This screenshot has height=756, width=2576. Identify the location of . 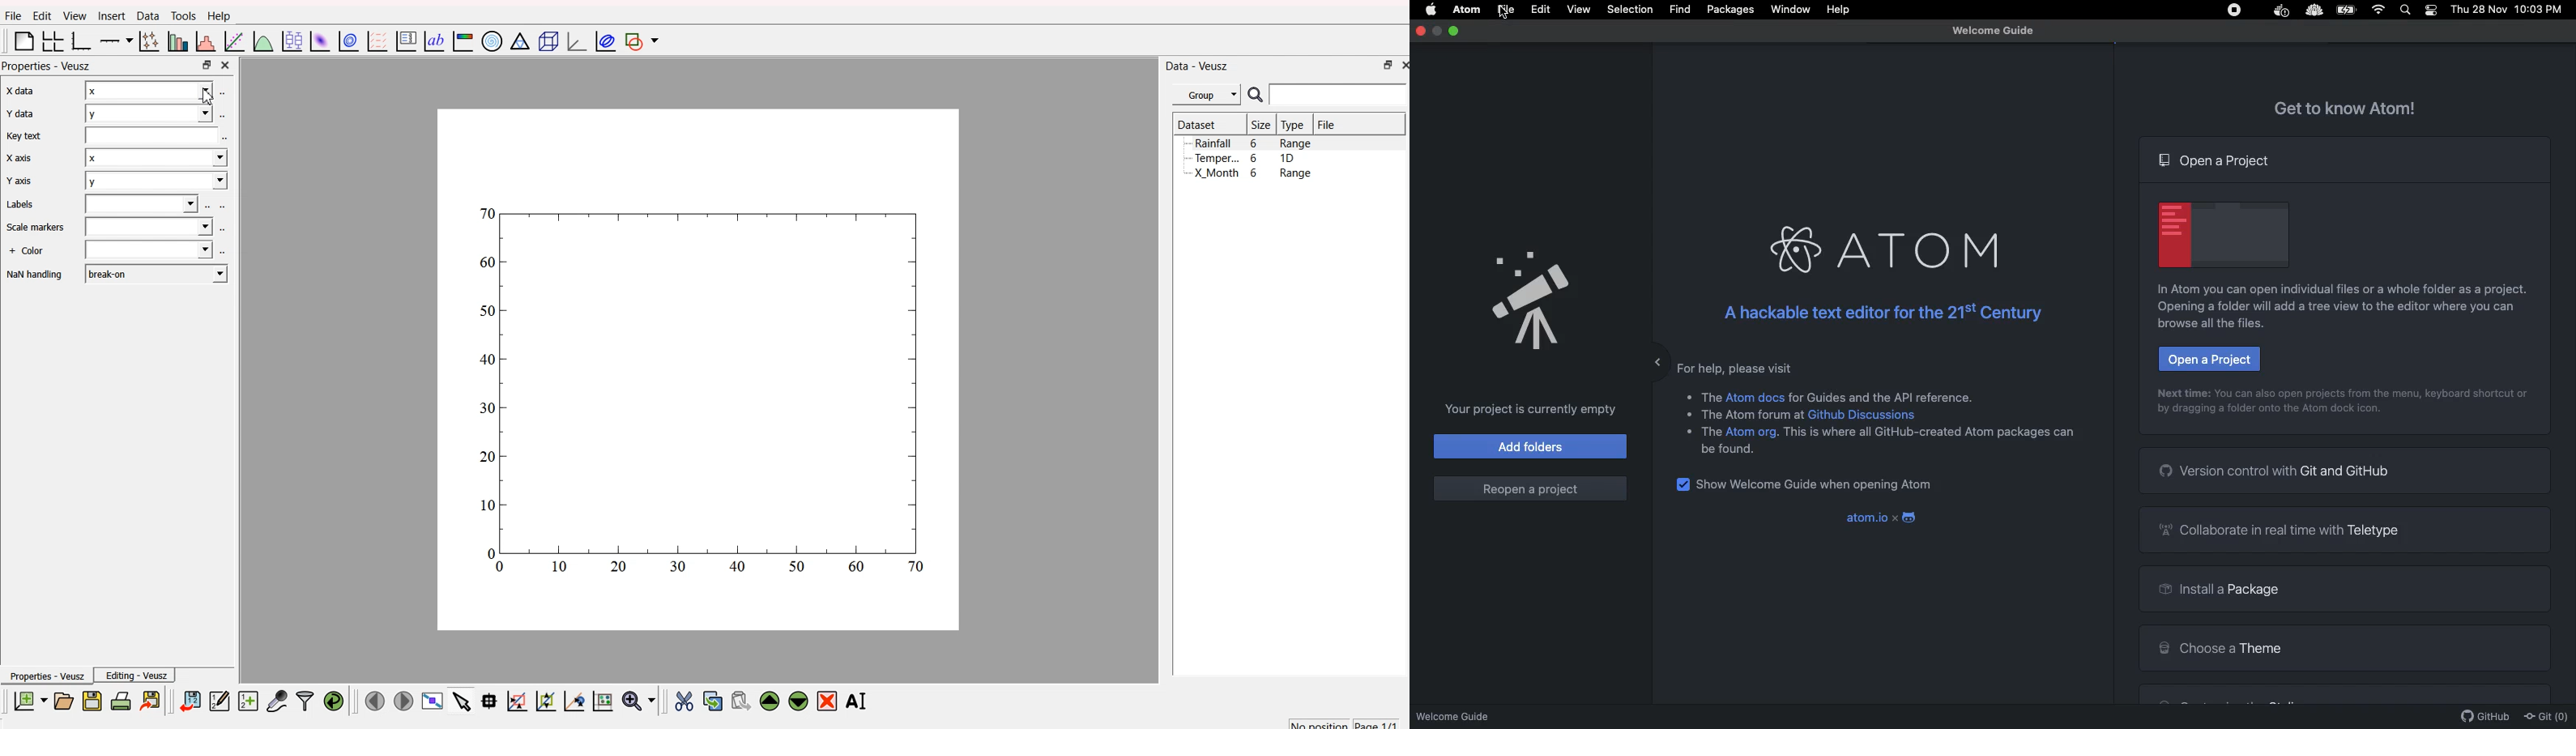
(1712, 394).